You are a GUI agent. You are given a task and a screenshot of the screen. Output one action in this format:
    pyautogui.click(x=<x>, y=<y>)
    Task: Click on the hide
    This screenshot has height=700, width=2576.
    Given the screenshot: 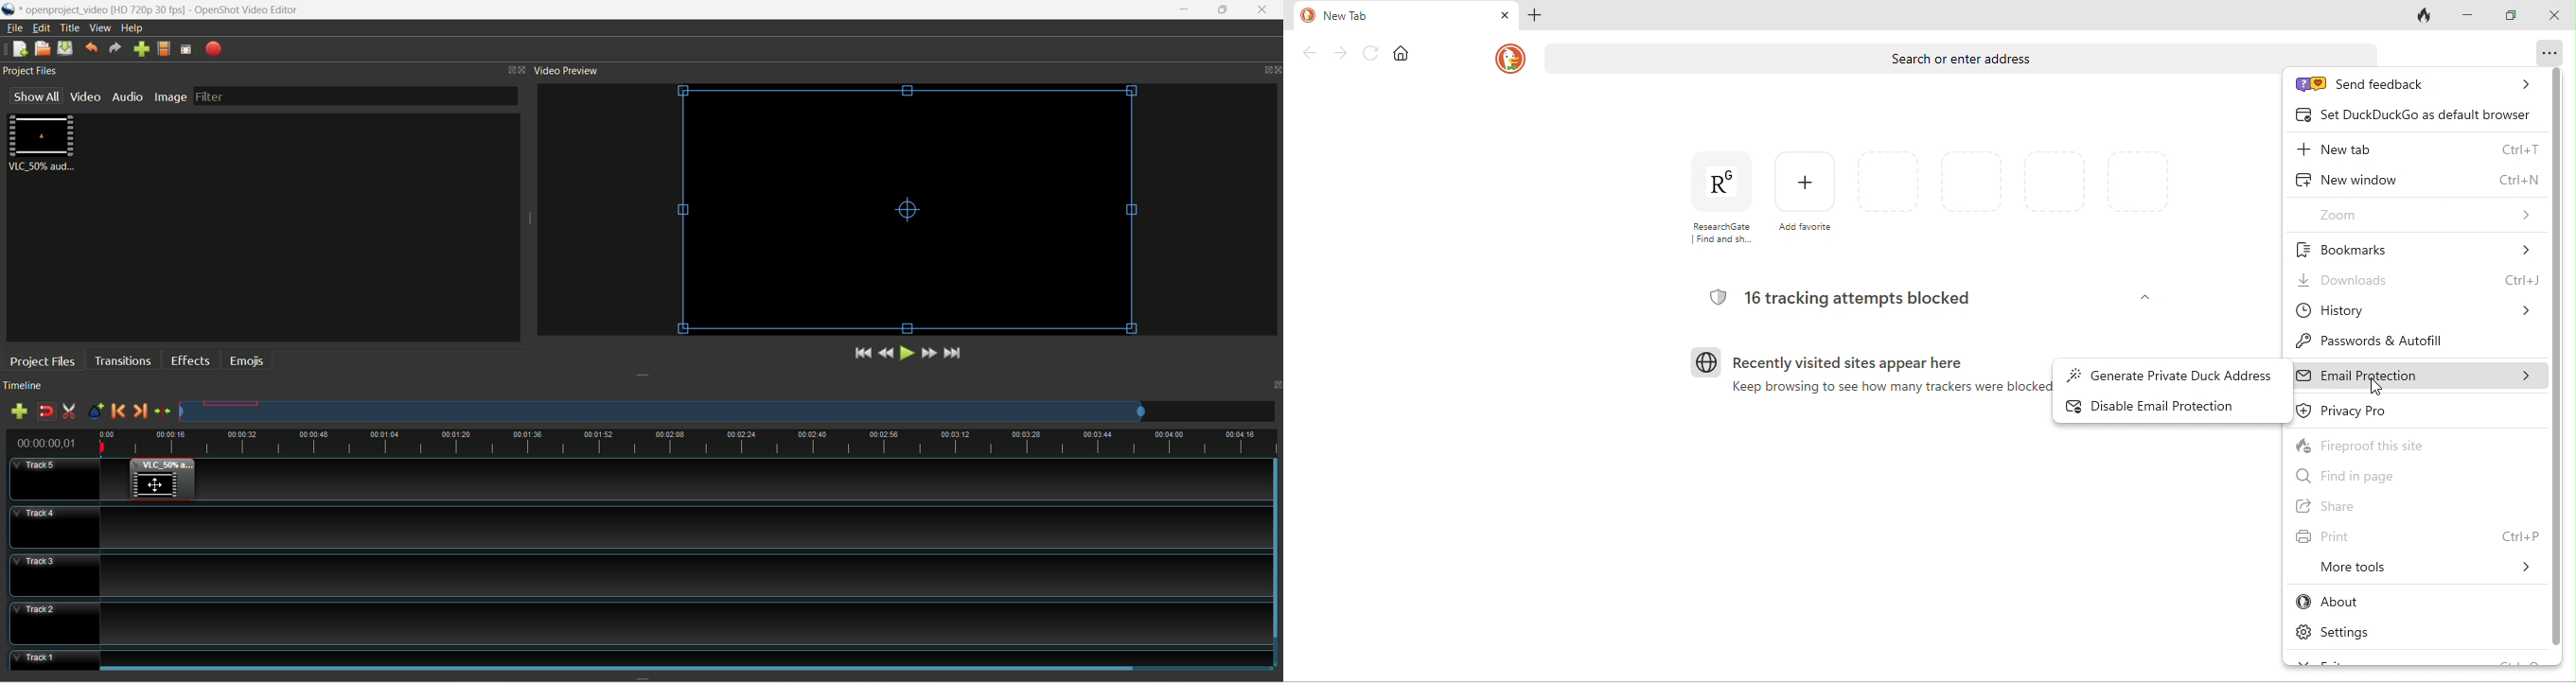 What is the action you would take?
    pyautogui.click(x=2143, y=298)
    